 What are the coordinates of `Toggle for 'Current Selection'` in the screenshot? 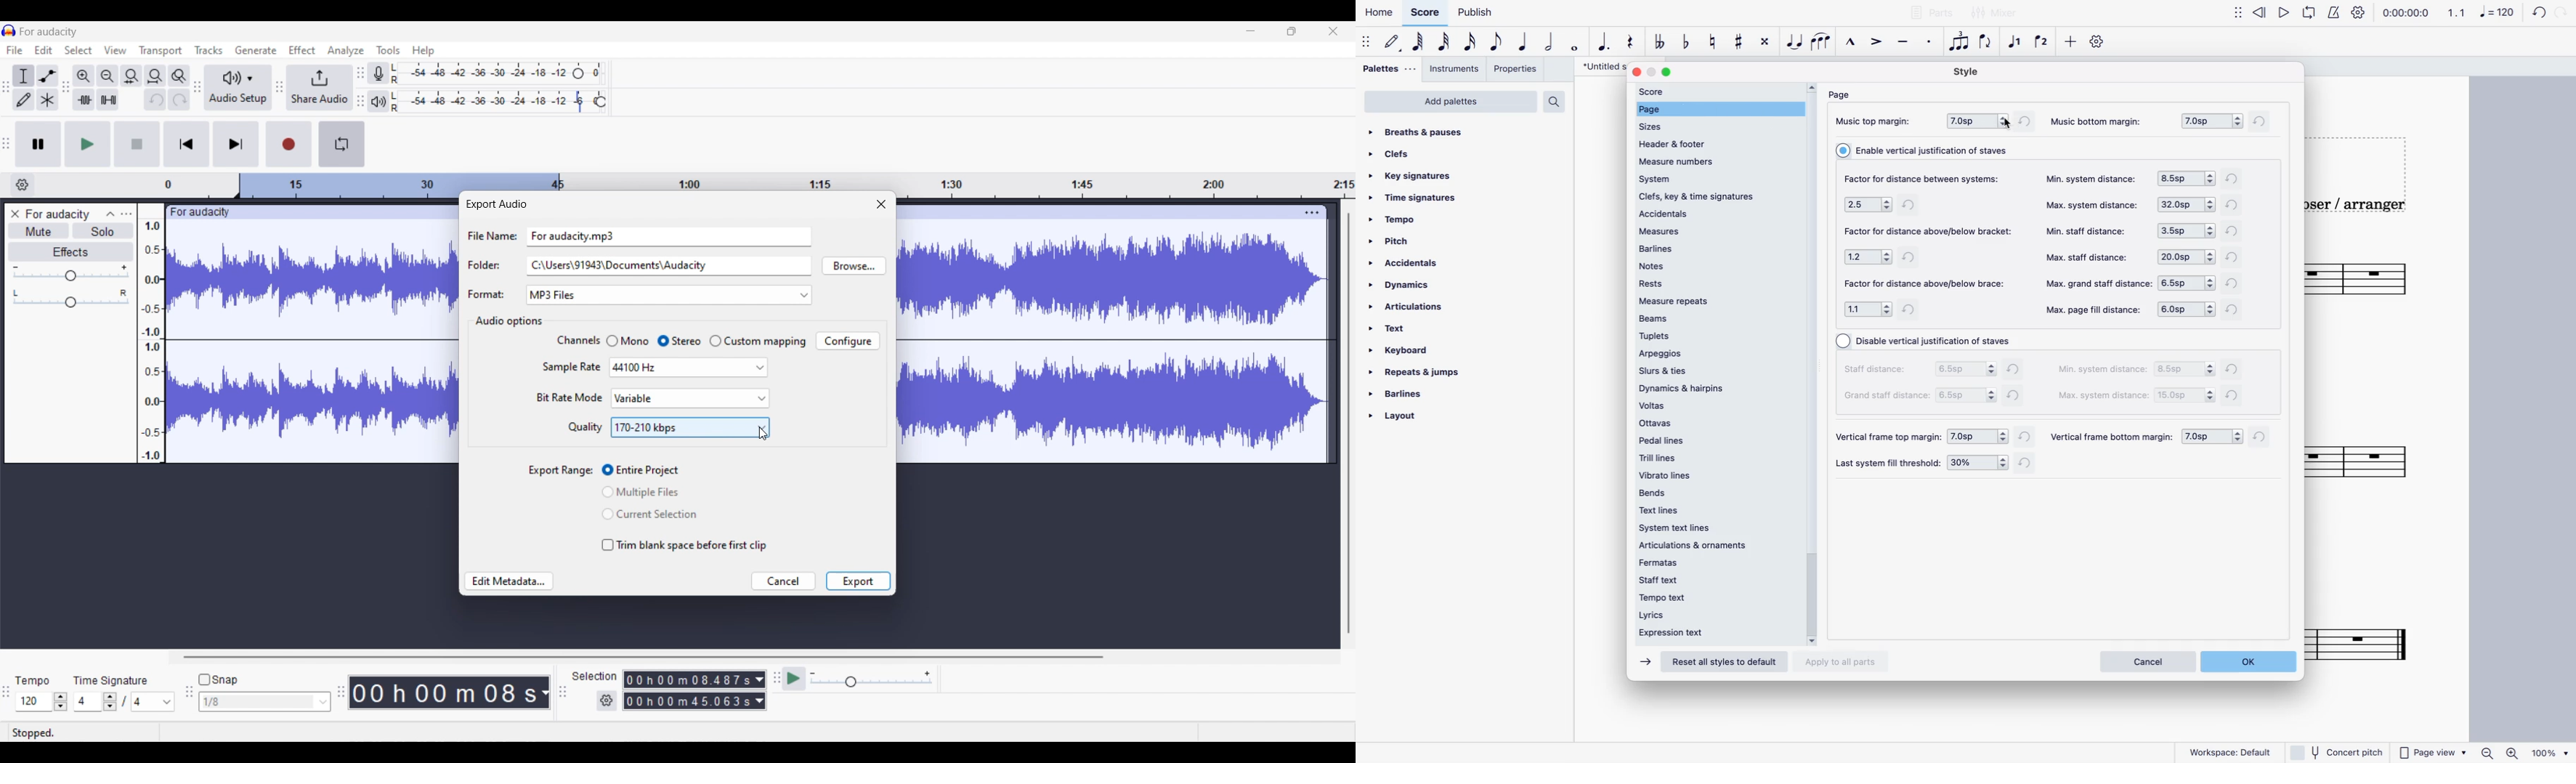 It's located at (650, 514).